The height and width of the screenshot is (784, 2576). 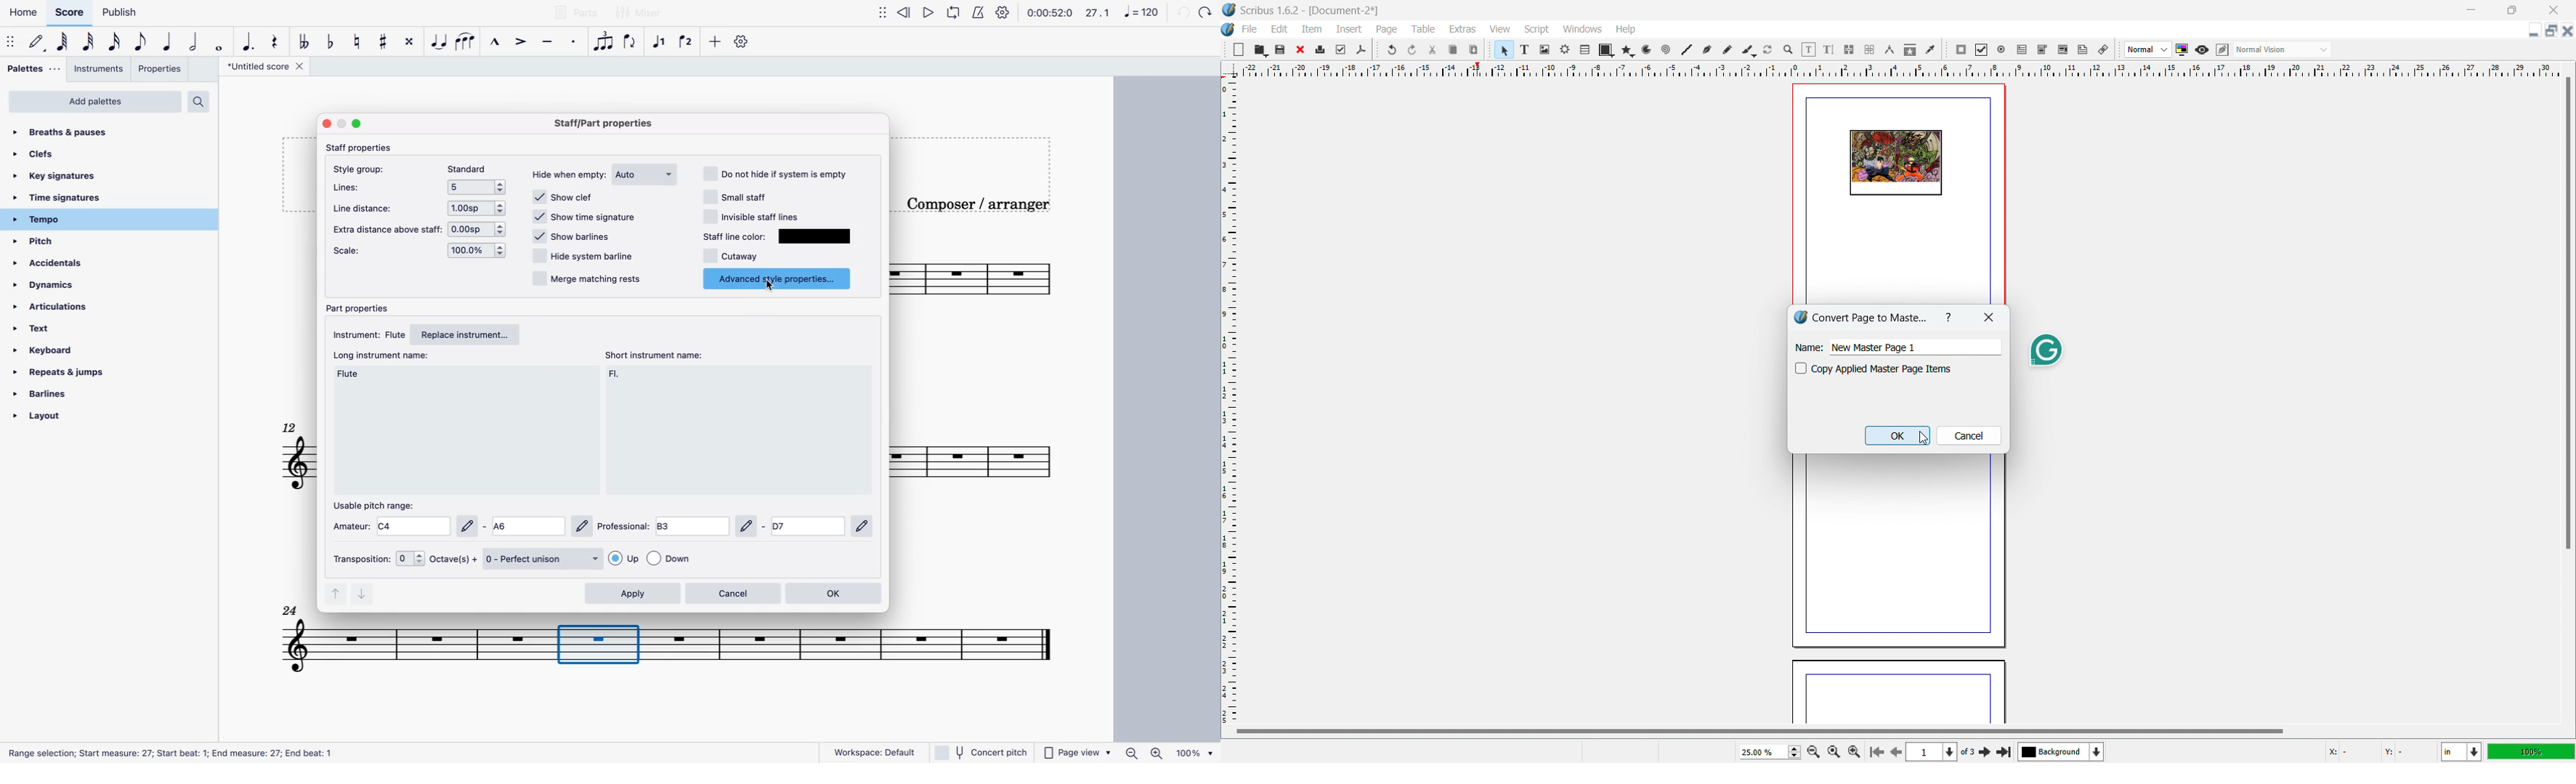 What do you see at coordinates (1350, 29) in the screenshot?
I see `insert` at bounding box center [1350, 29].